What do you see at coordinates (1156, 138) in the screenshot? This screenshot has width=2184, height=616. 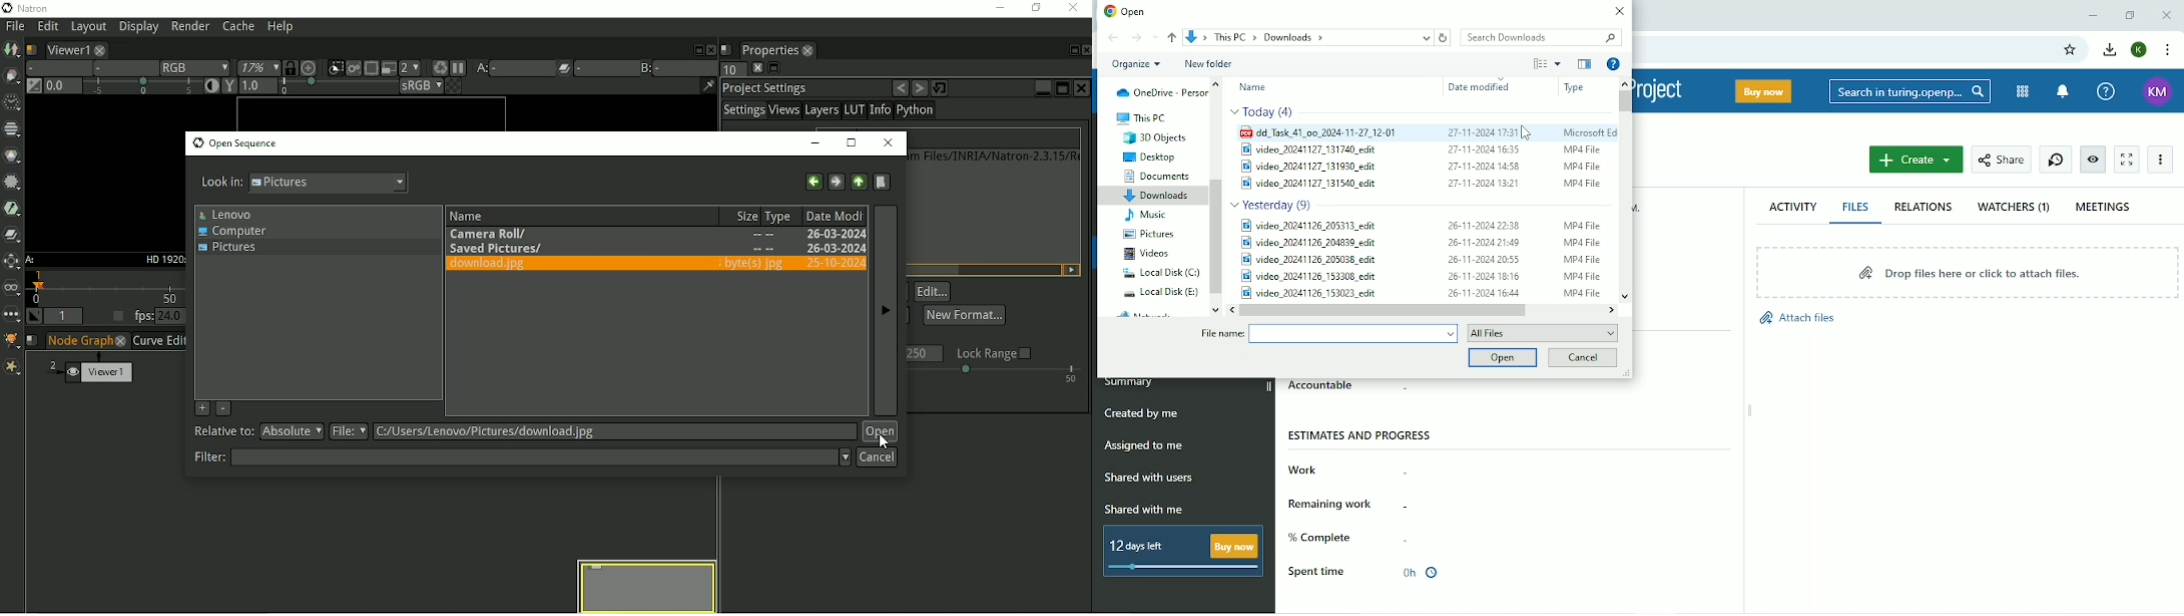 I see `3D Objects` at bounding box center [1156, 138].